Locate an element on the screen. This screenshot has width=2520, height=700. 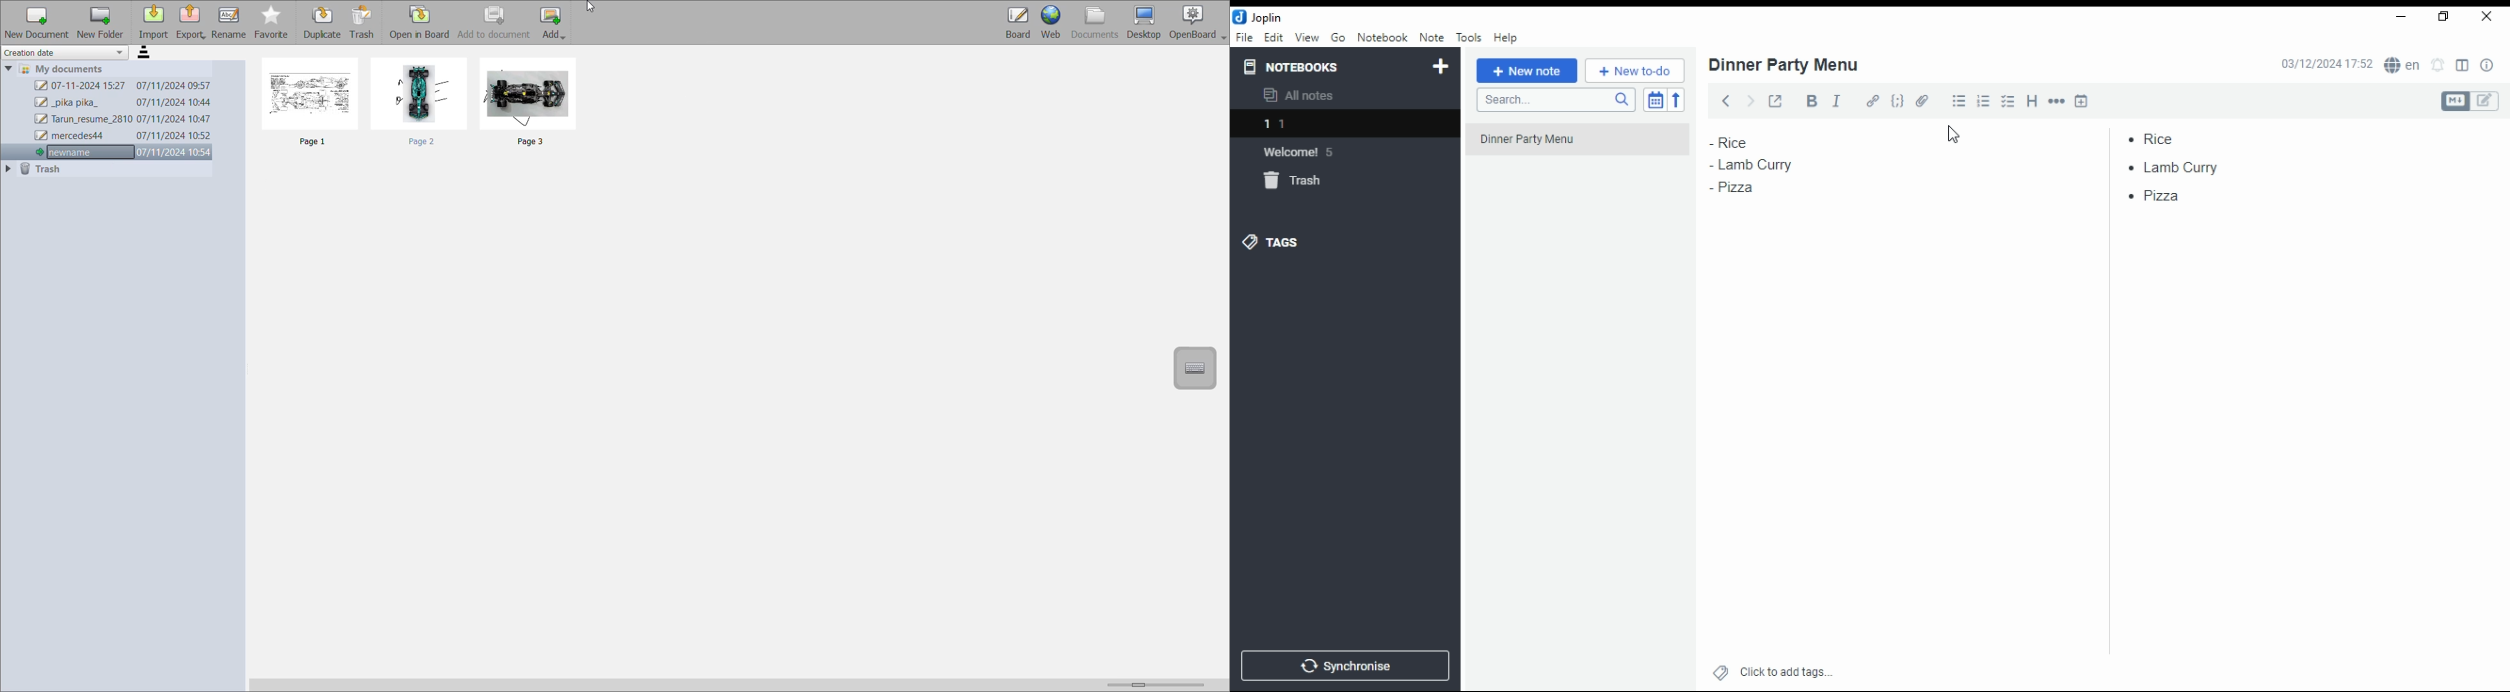
bullet list is located at coordinates (1961, 101).